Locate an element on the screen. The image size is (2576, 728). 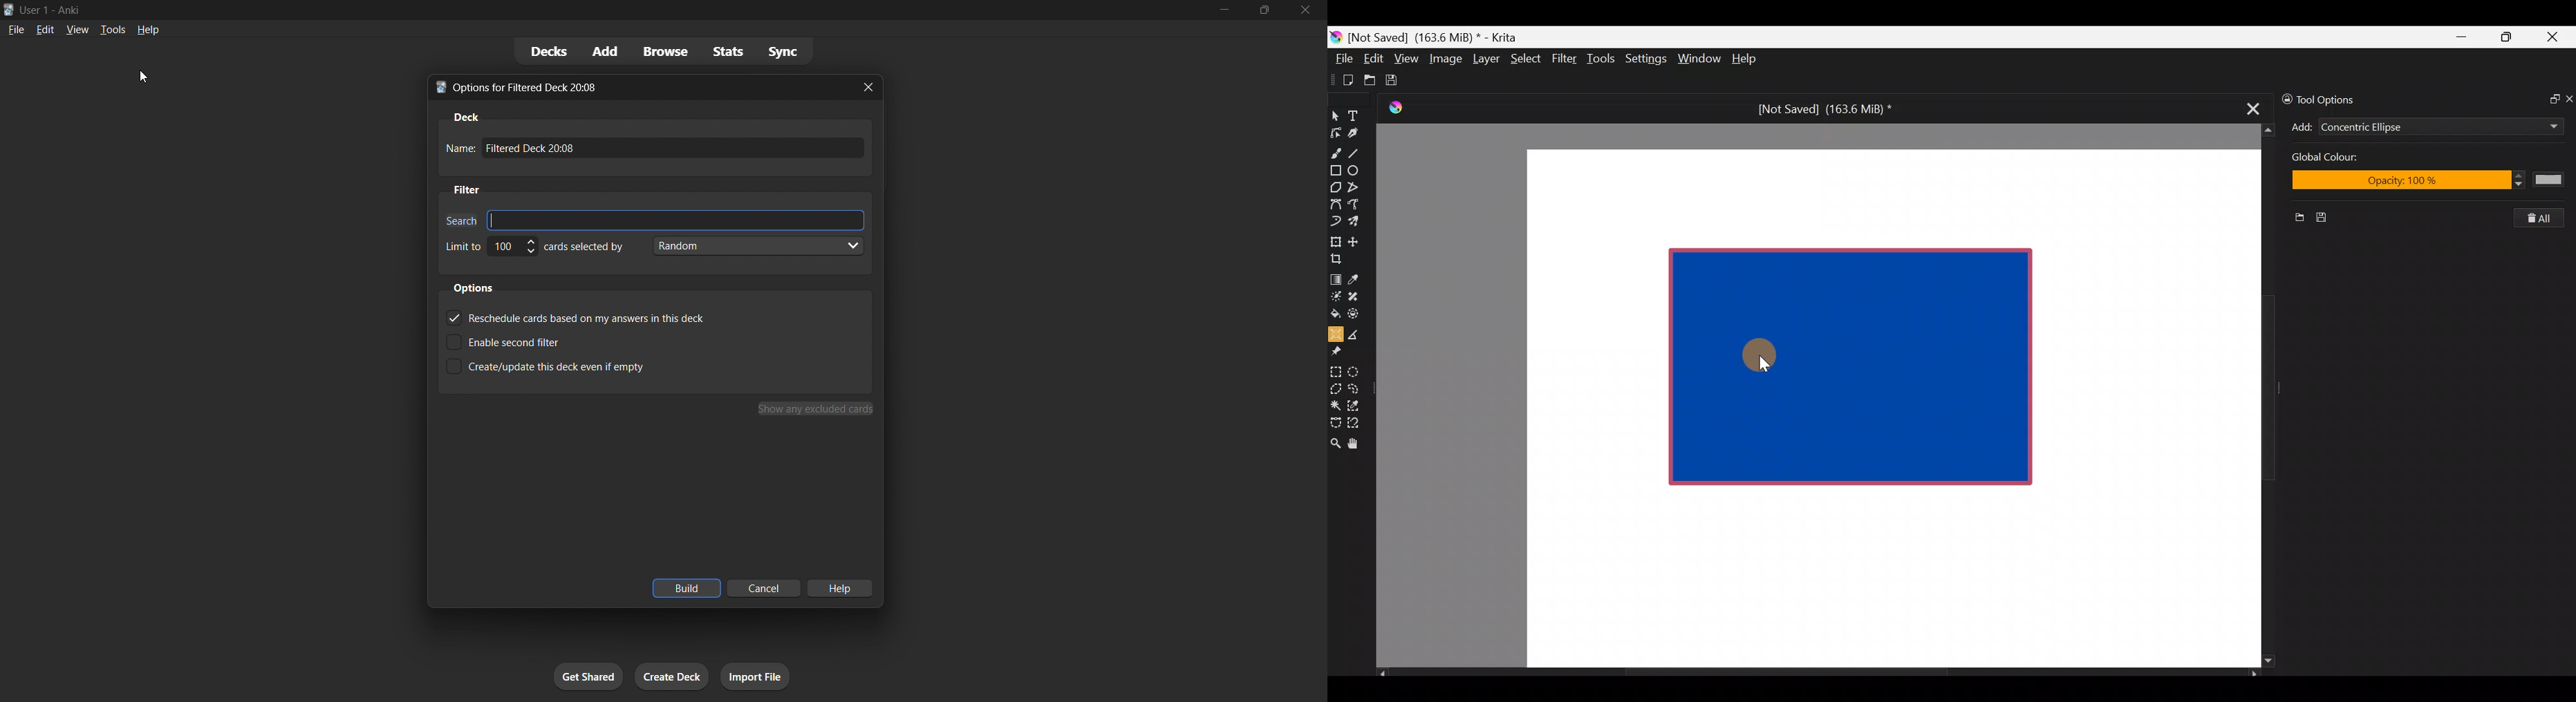
filtered deck name  is located at coordinates (676, 147).